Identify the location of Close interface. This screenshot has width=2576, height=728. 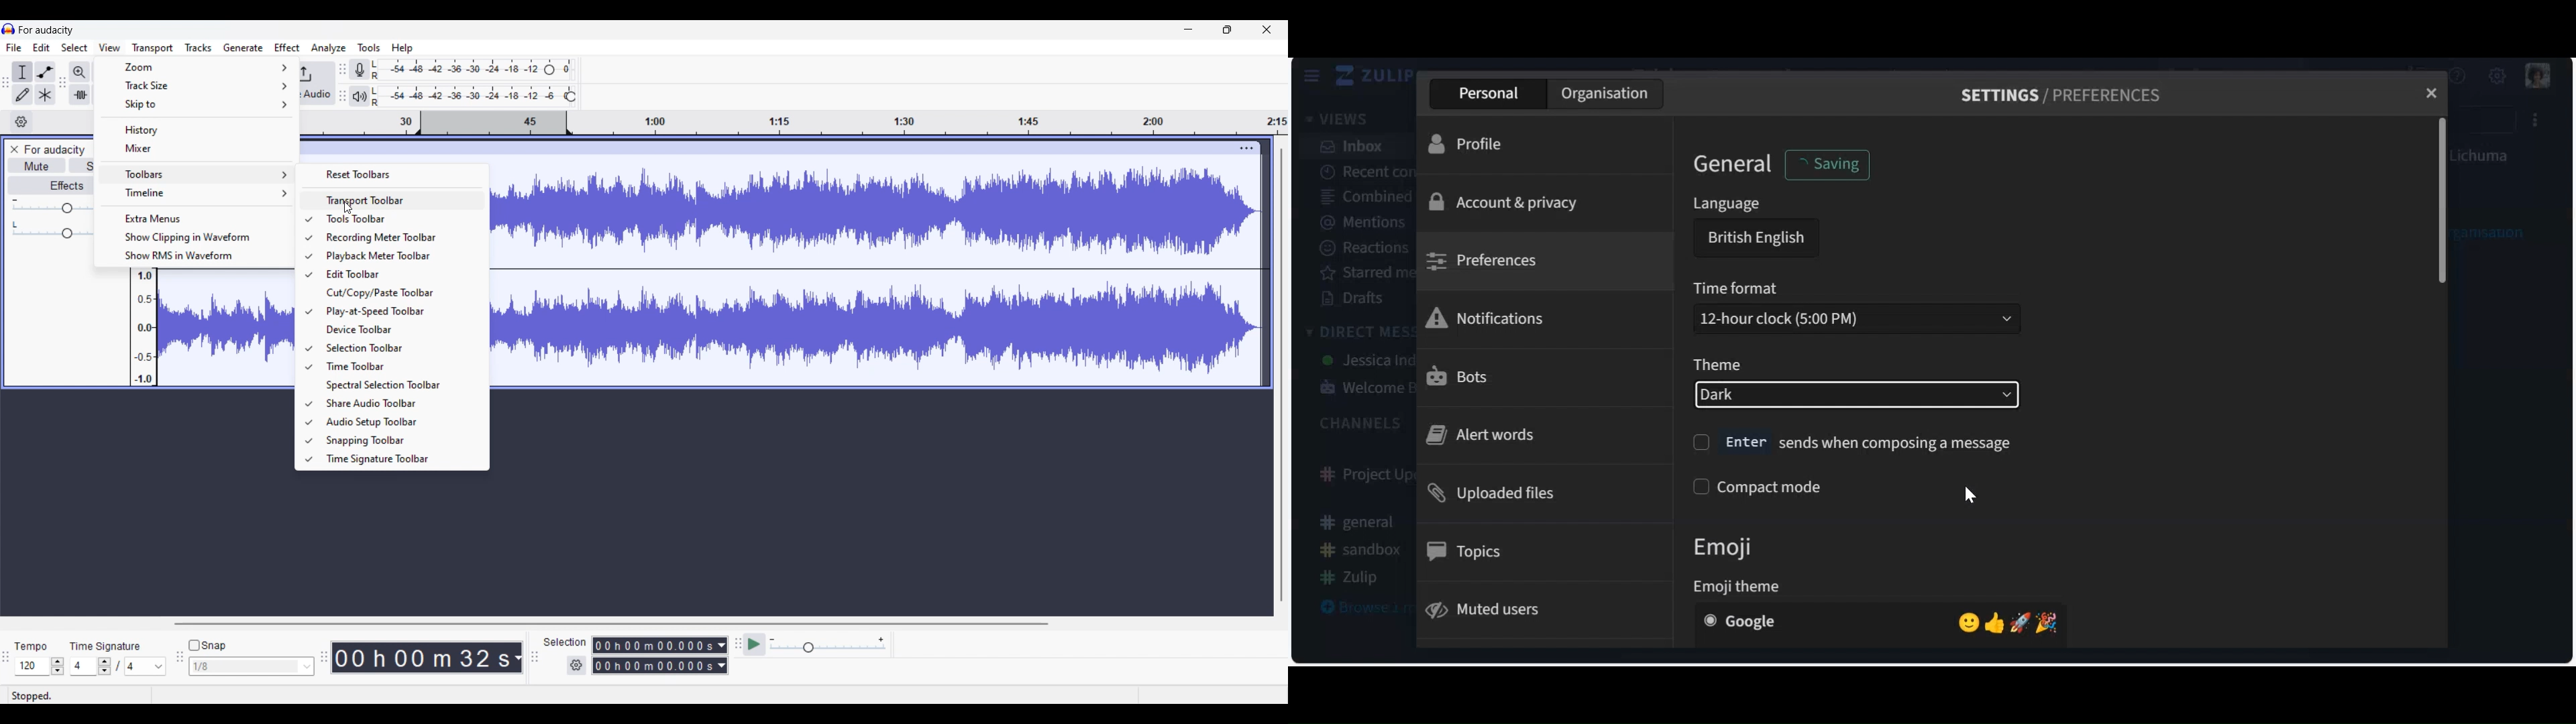
(1267, 29).